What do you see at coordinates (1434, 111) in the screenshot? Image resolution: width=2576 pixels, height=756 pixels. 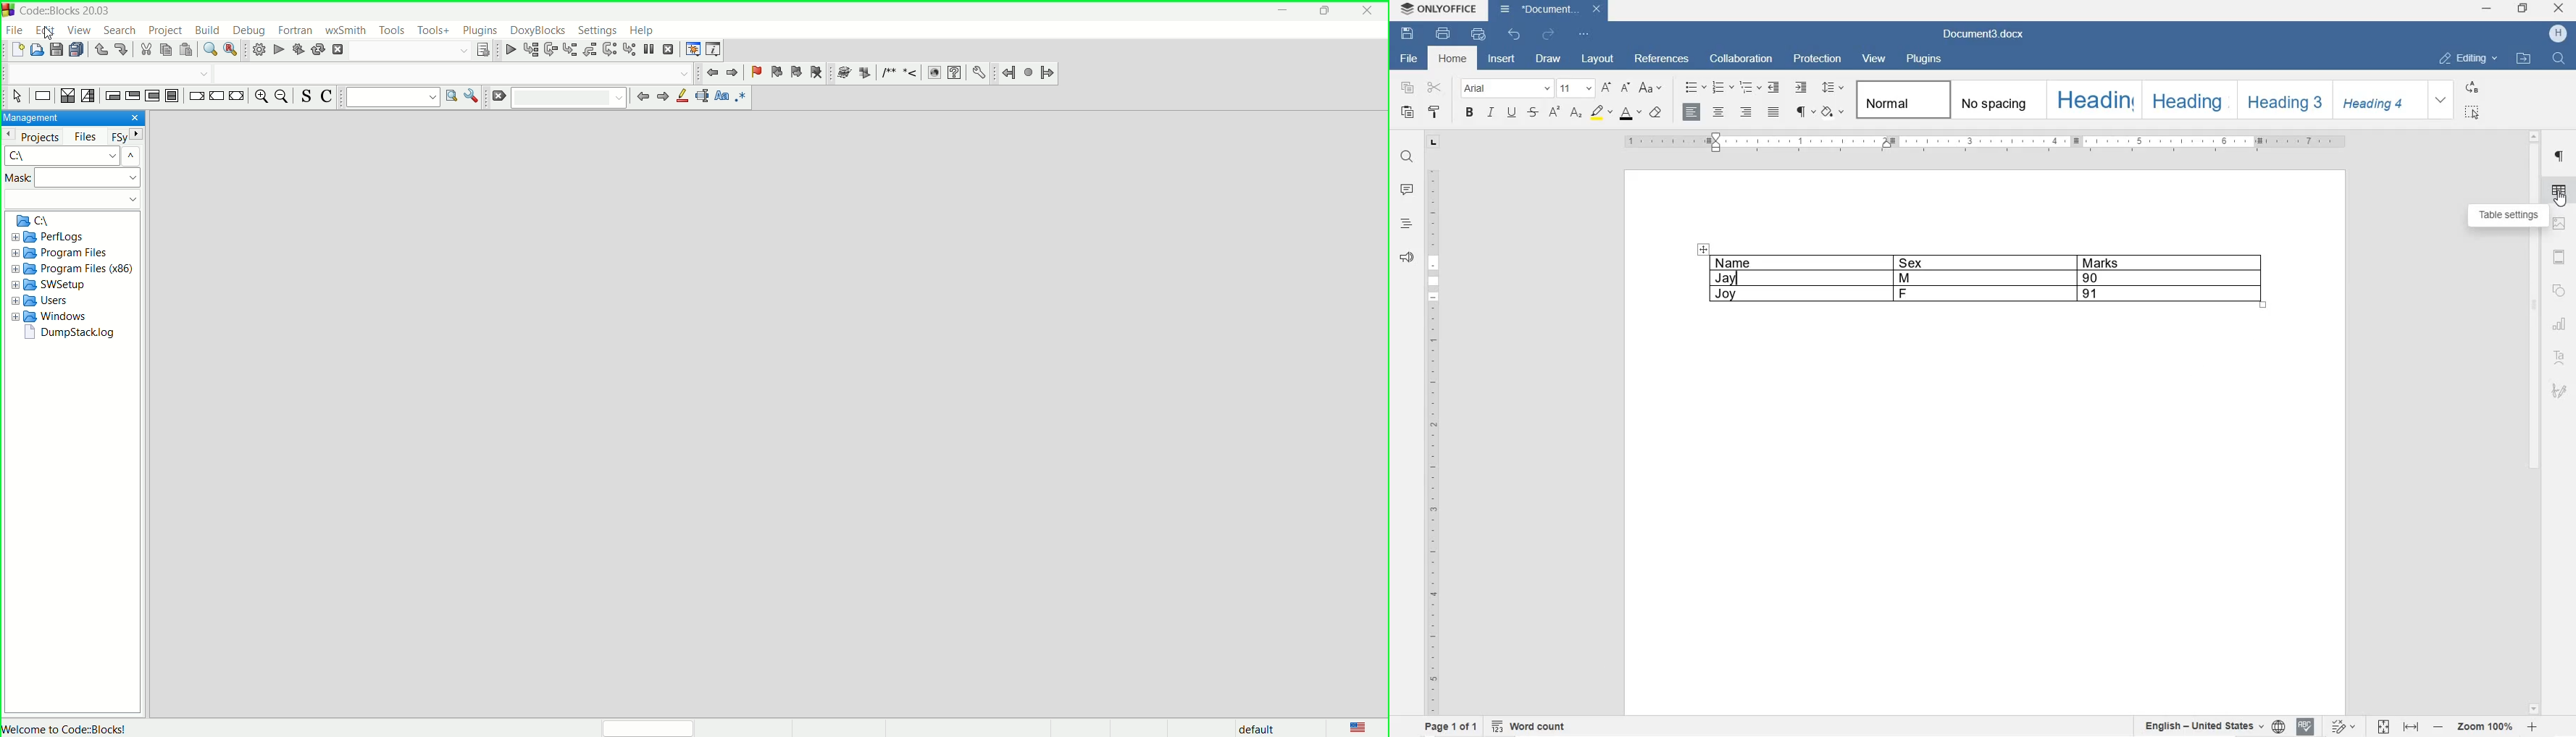 I see `COPY STYLE` at bounding box center [1434, 111].